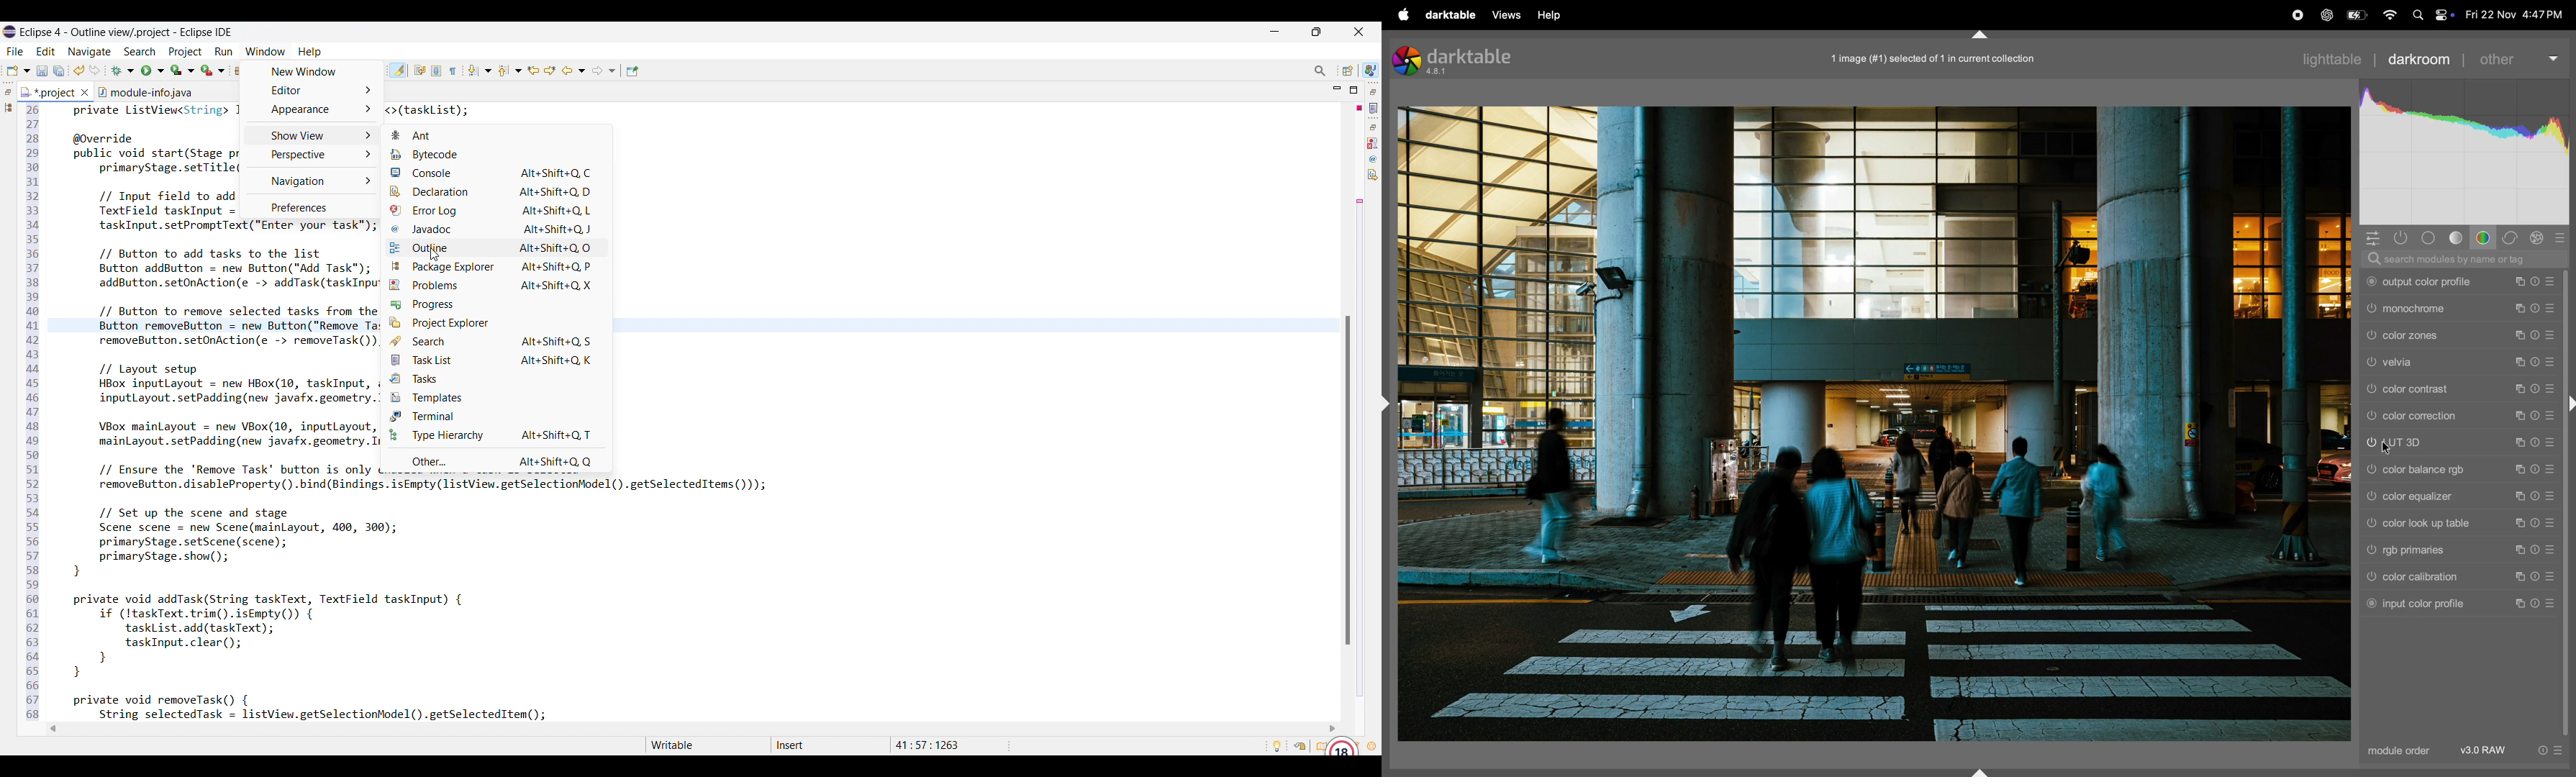 The image size is (2576, 784). I want to click on scroll bar, so click(2569, 579).